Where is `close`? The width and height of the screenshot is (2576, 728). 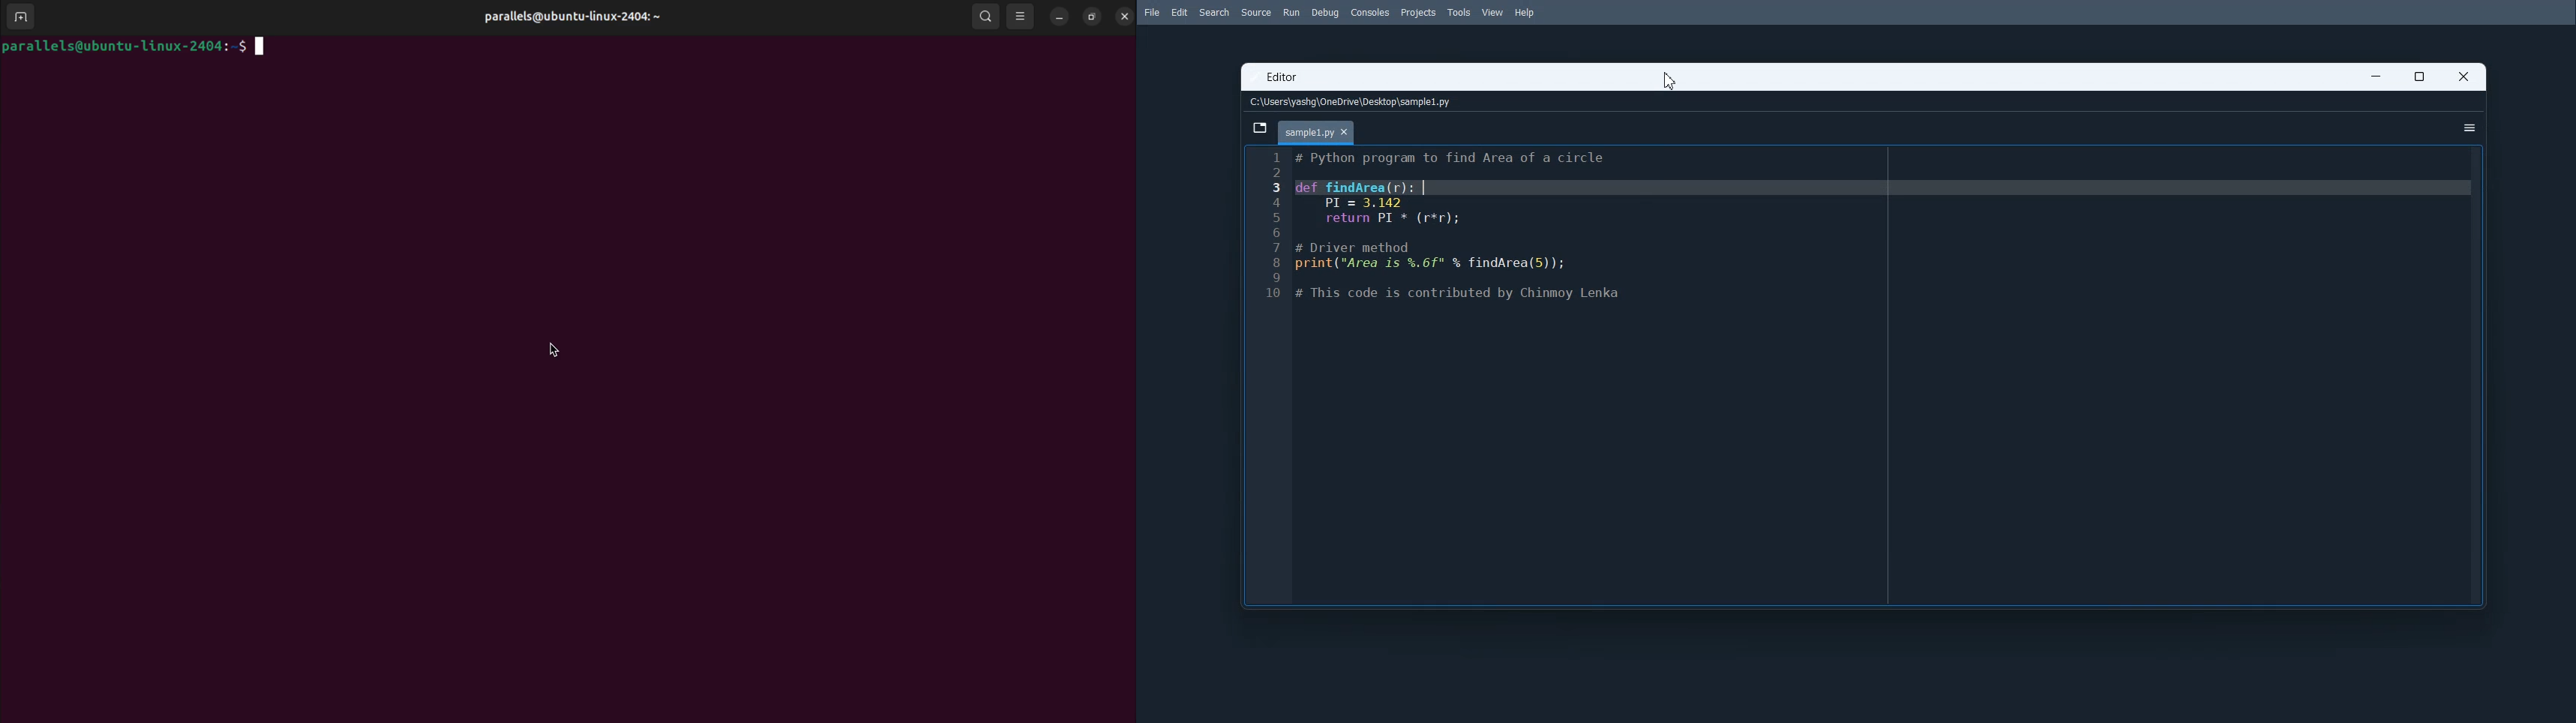 close is located at coordinates (1124, 13).